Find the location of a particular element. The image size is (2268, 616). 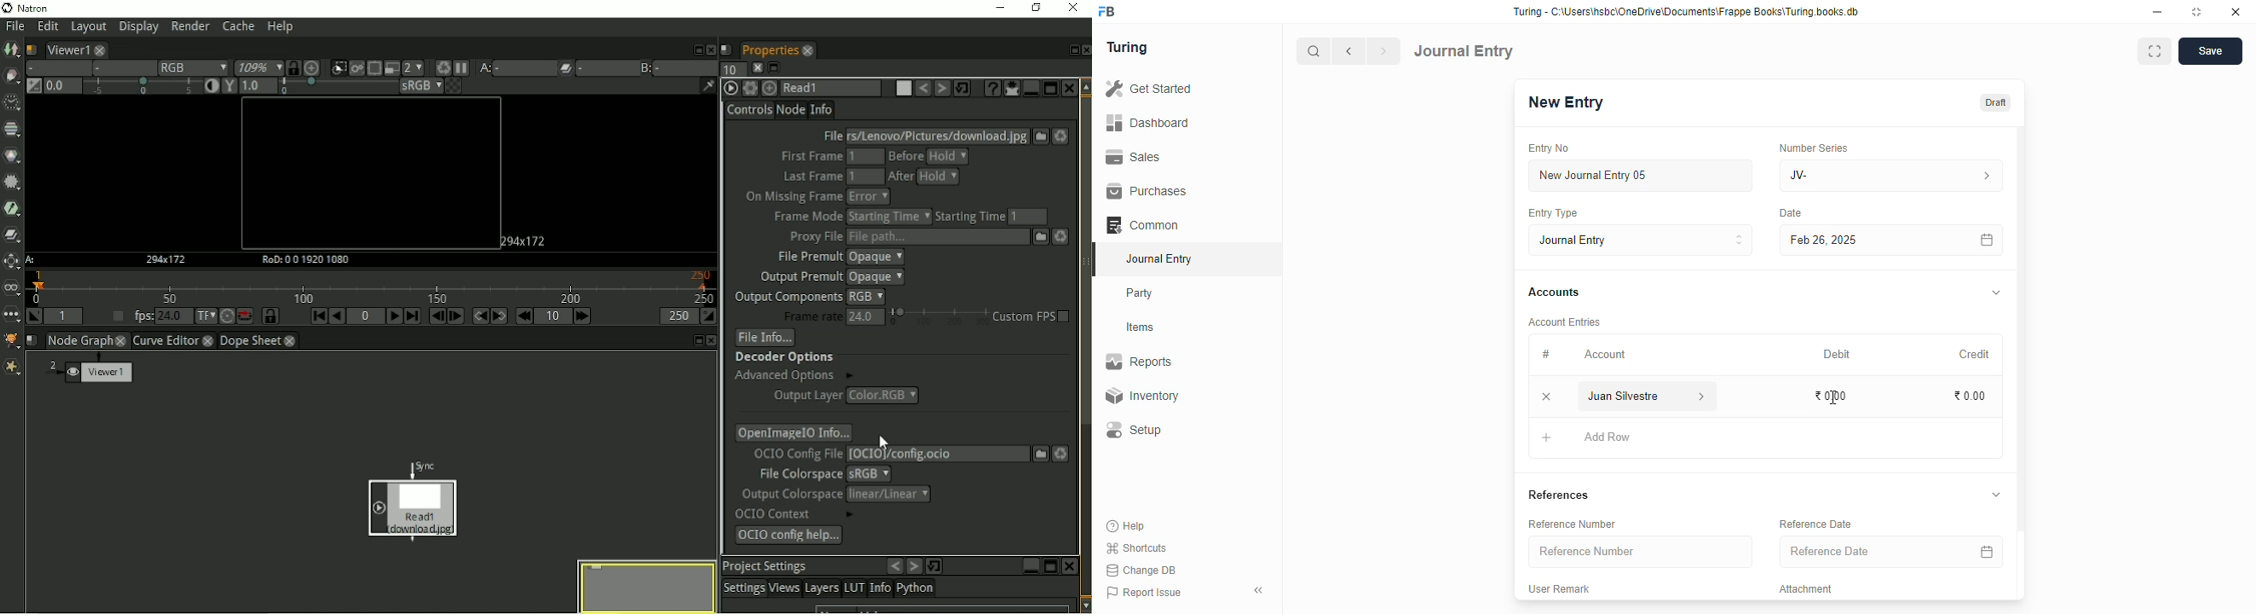

₹0.00 is located at coordinates (1971, 397).